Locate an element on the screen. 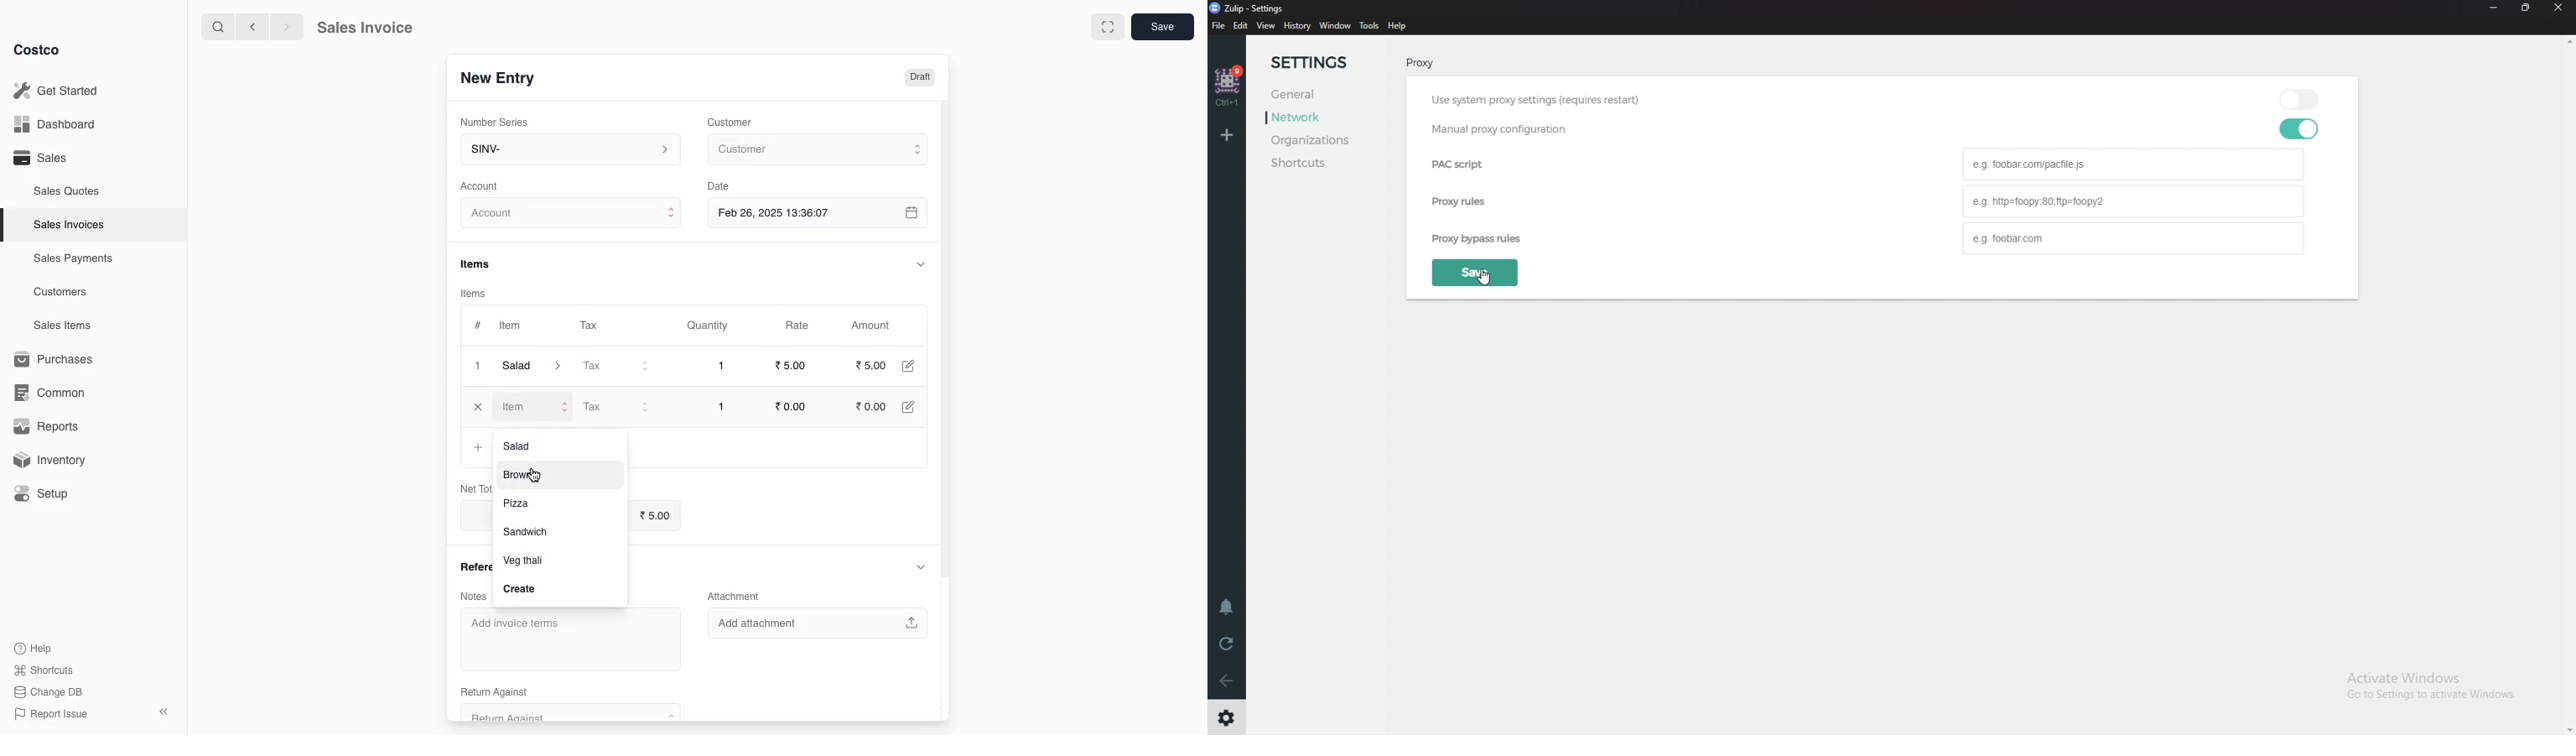 Image resolution: width=2576 pixels, height=756 pixels. Rate is located at coordinates (799, 326).